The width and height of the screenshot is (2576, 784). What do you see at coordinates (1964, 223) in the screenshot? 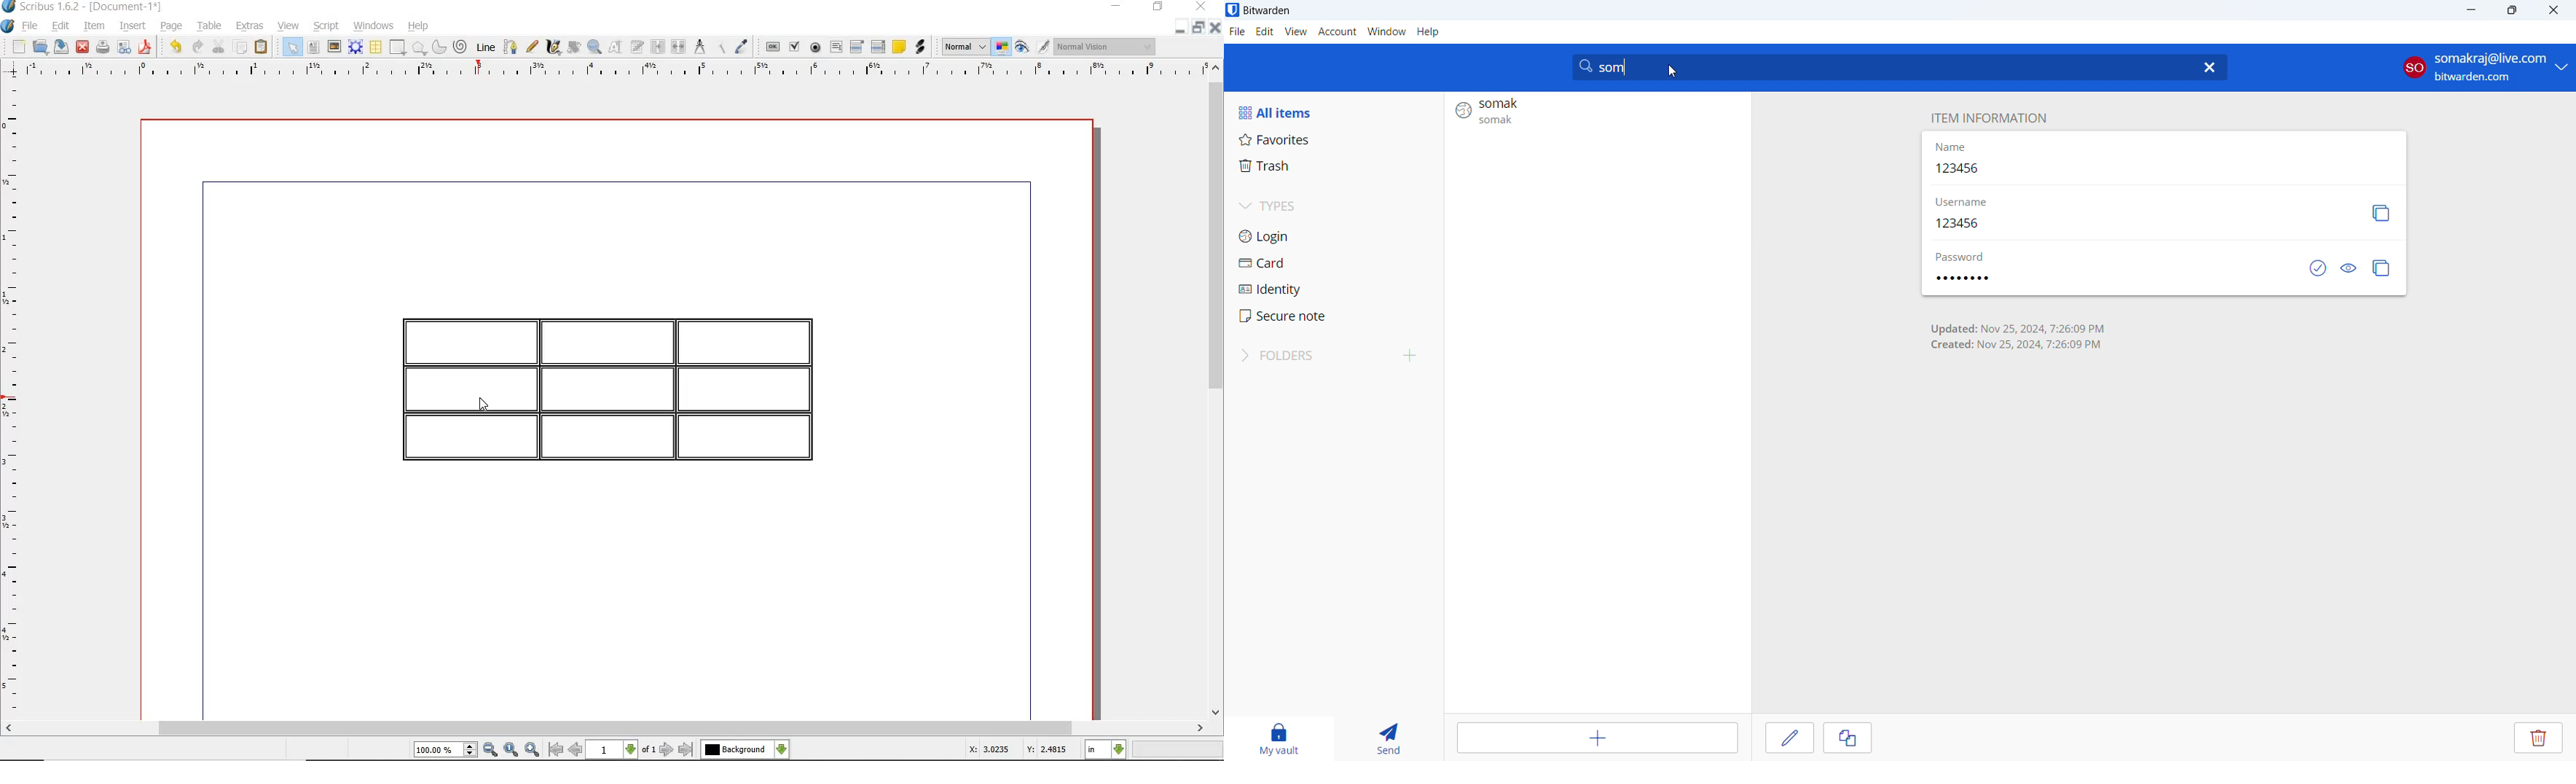
I see `123456` at bounding box center [1964, 223].